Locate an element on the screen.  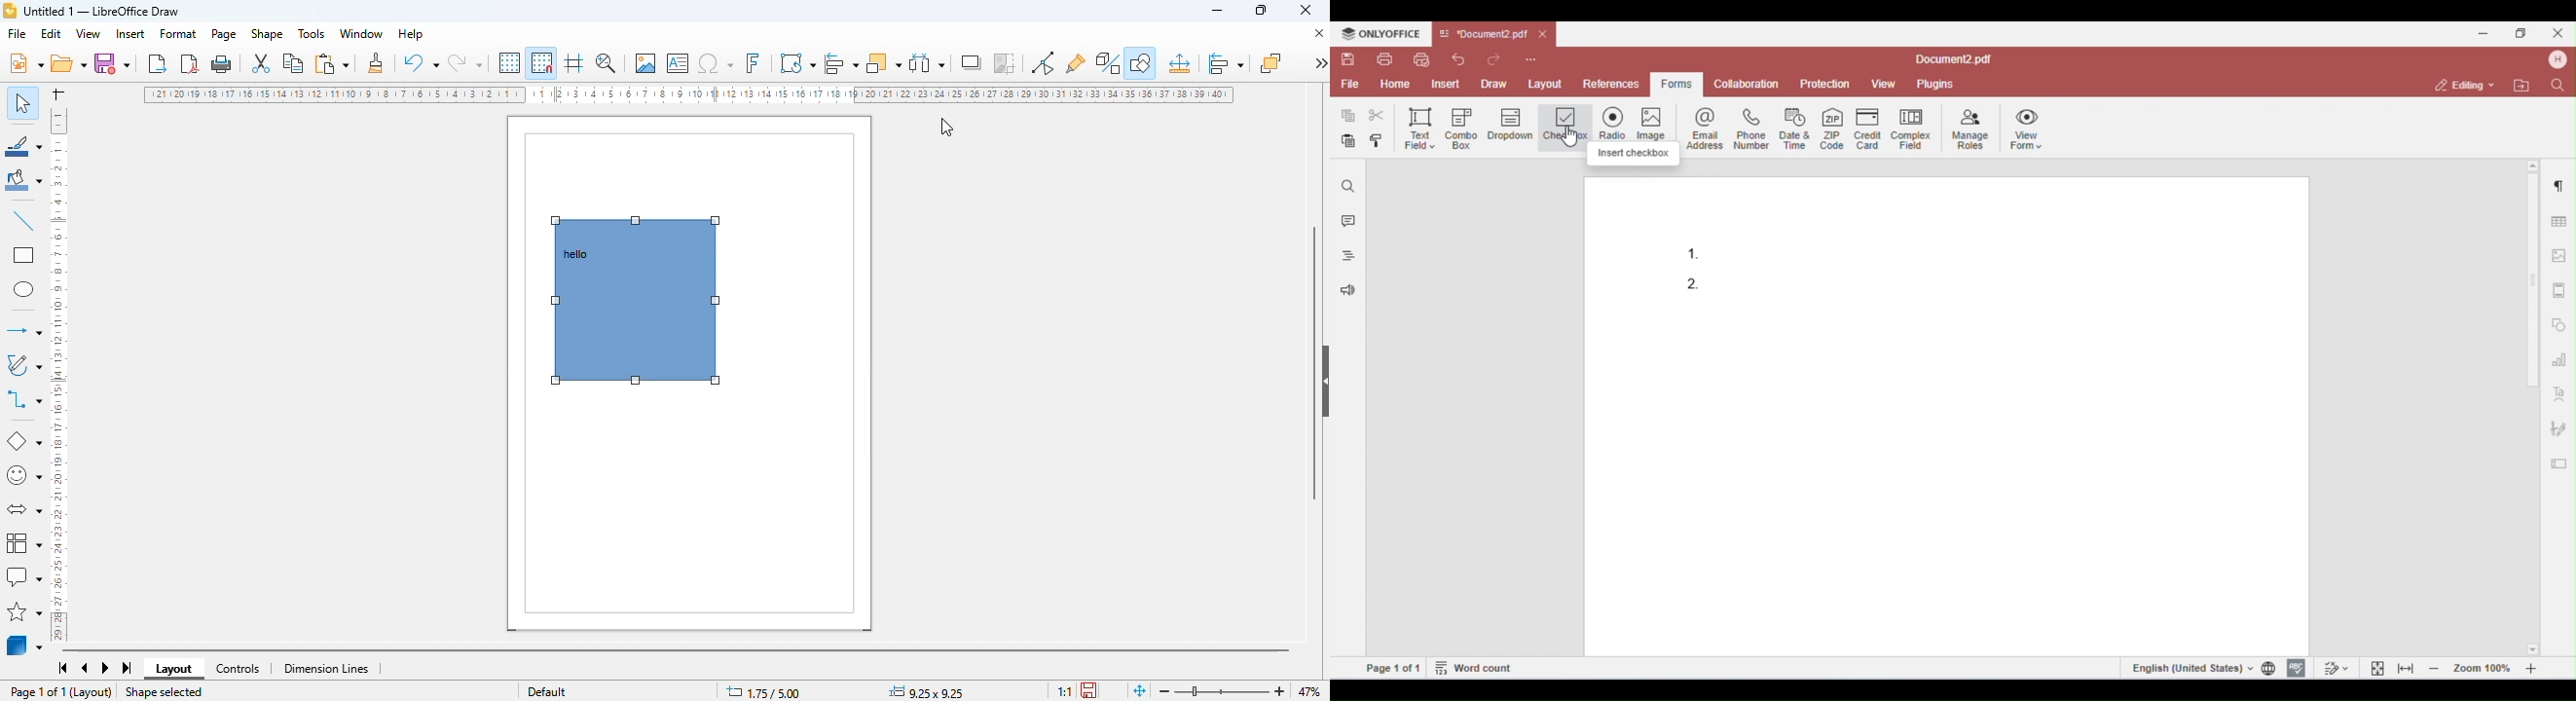
scroll to next sheet is located at coordinates (106, 669).